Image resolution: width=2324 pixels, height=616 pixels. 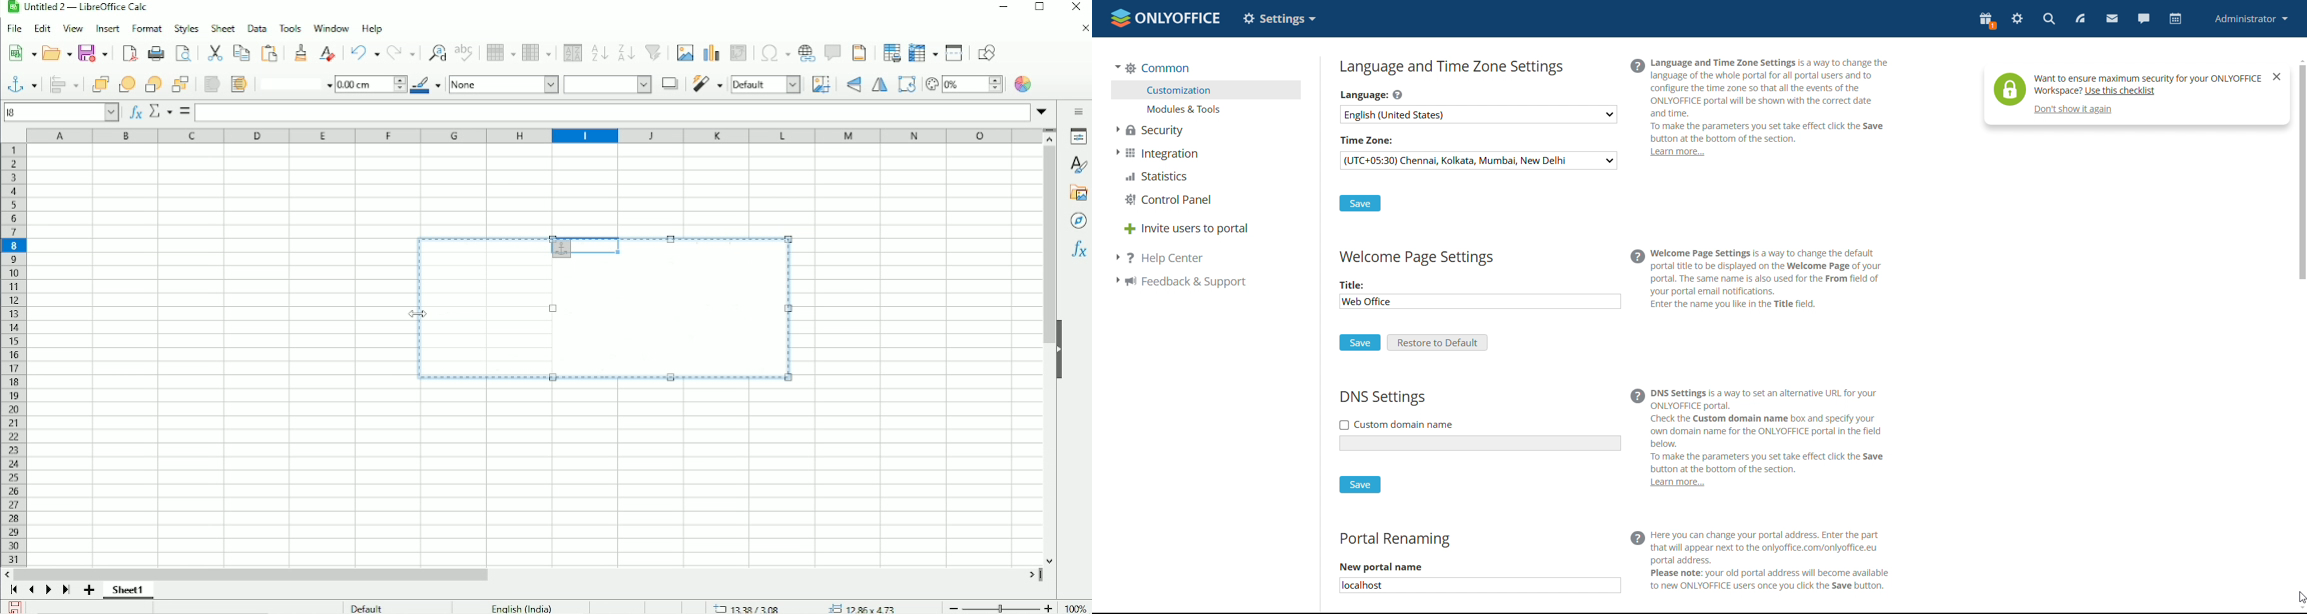 What do you see at coordinates (79, 8) in the screenshot?
I see `Title` at bounding box center [79, 8].